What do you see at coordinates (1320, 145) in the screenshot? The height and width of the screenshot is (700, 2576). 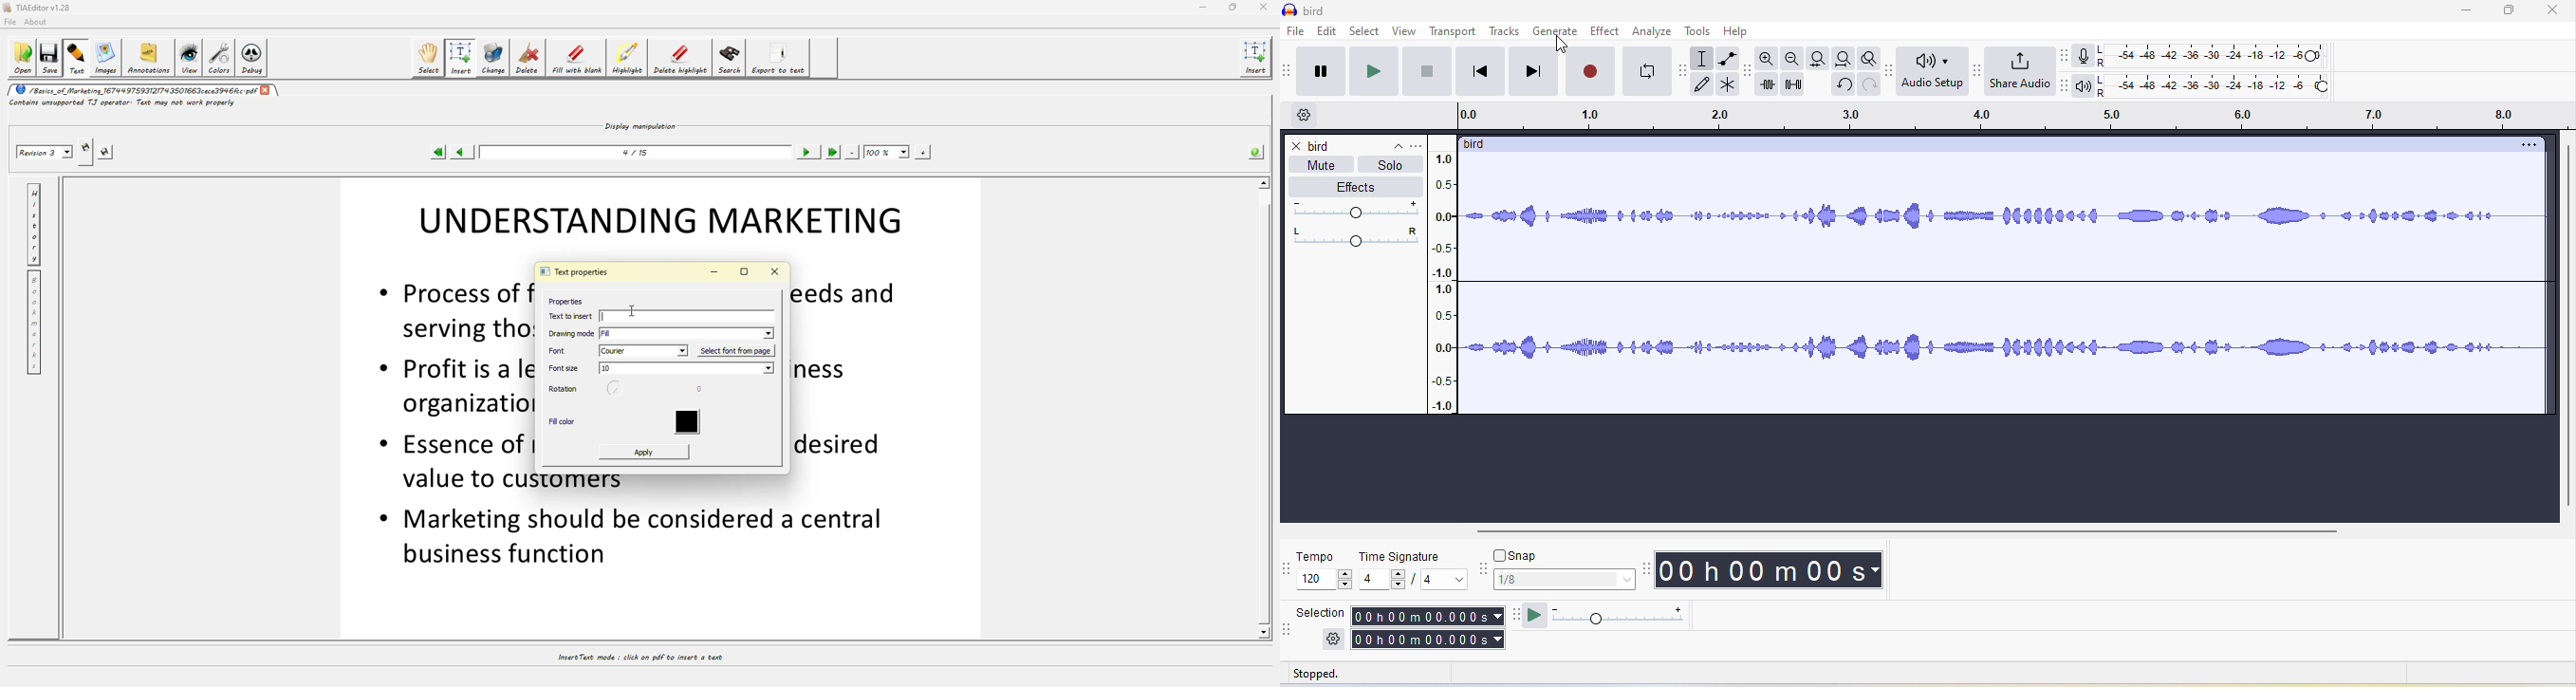 I see `bird` at bounding box center [1320, 145].